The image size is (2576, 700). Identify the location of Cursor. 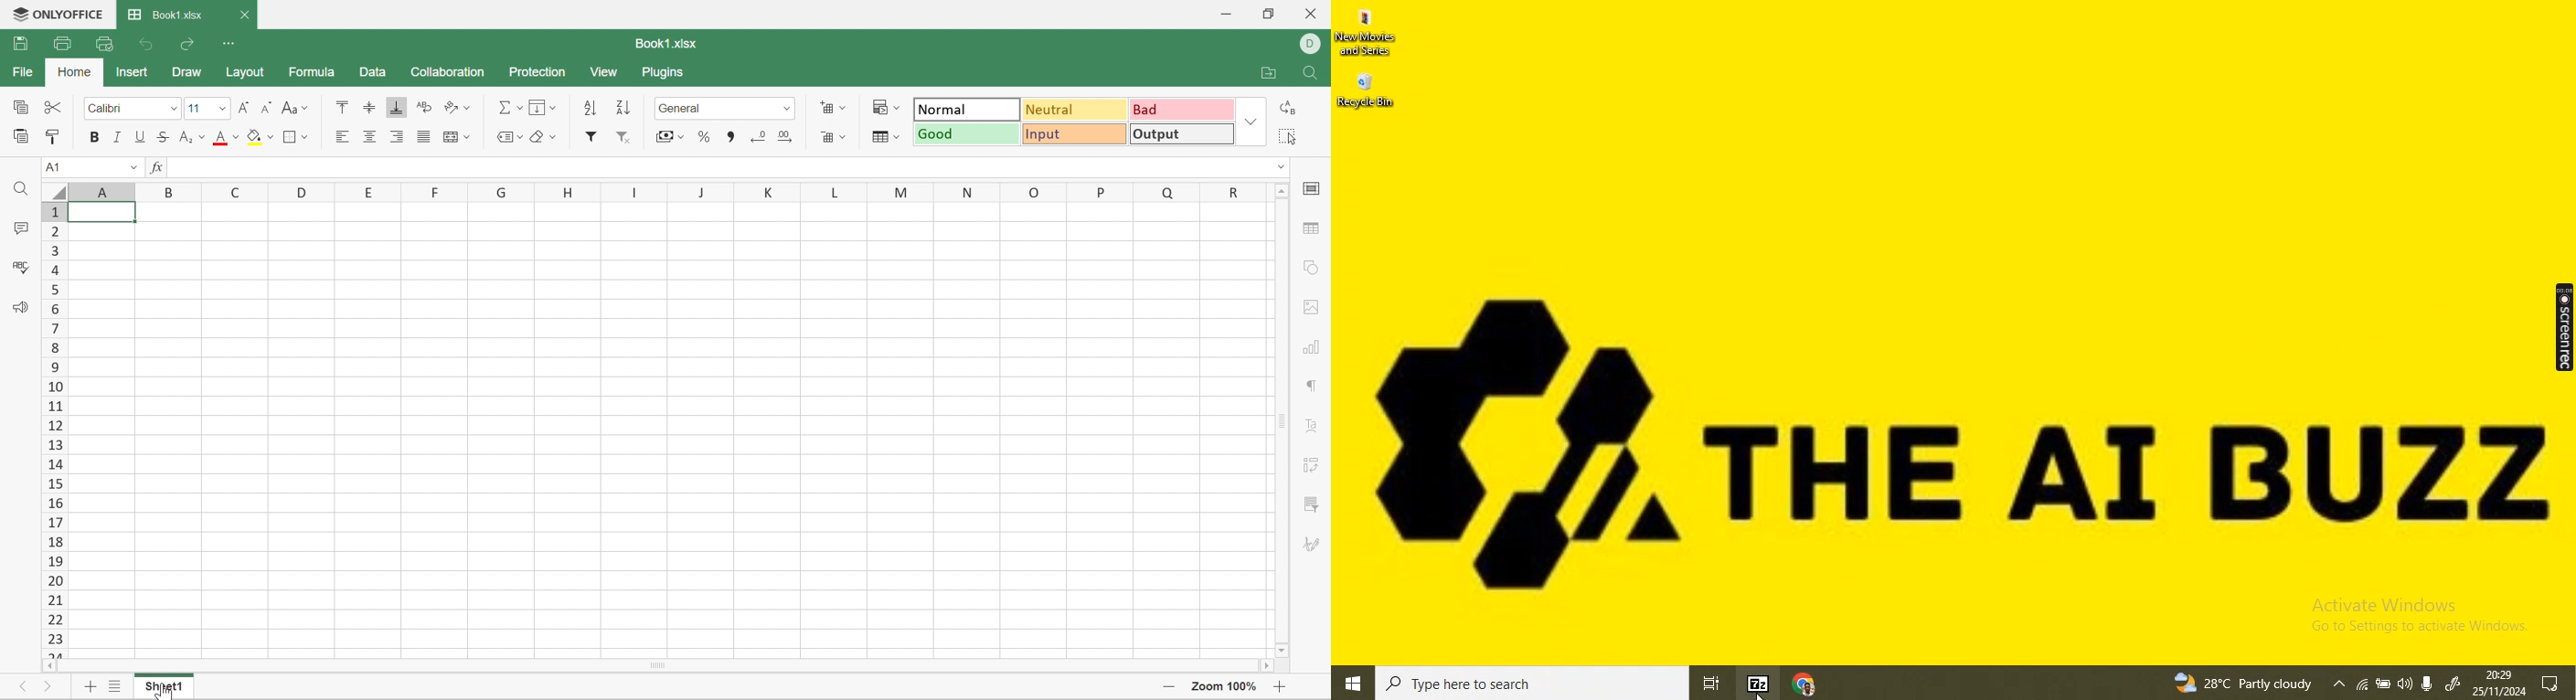
(164, 692).